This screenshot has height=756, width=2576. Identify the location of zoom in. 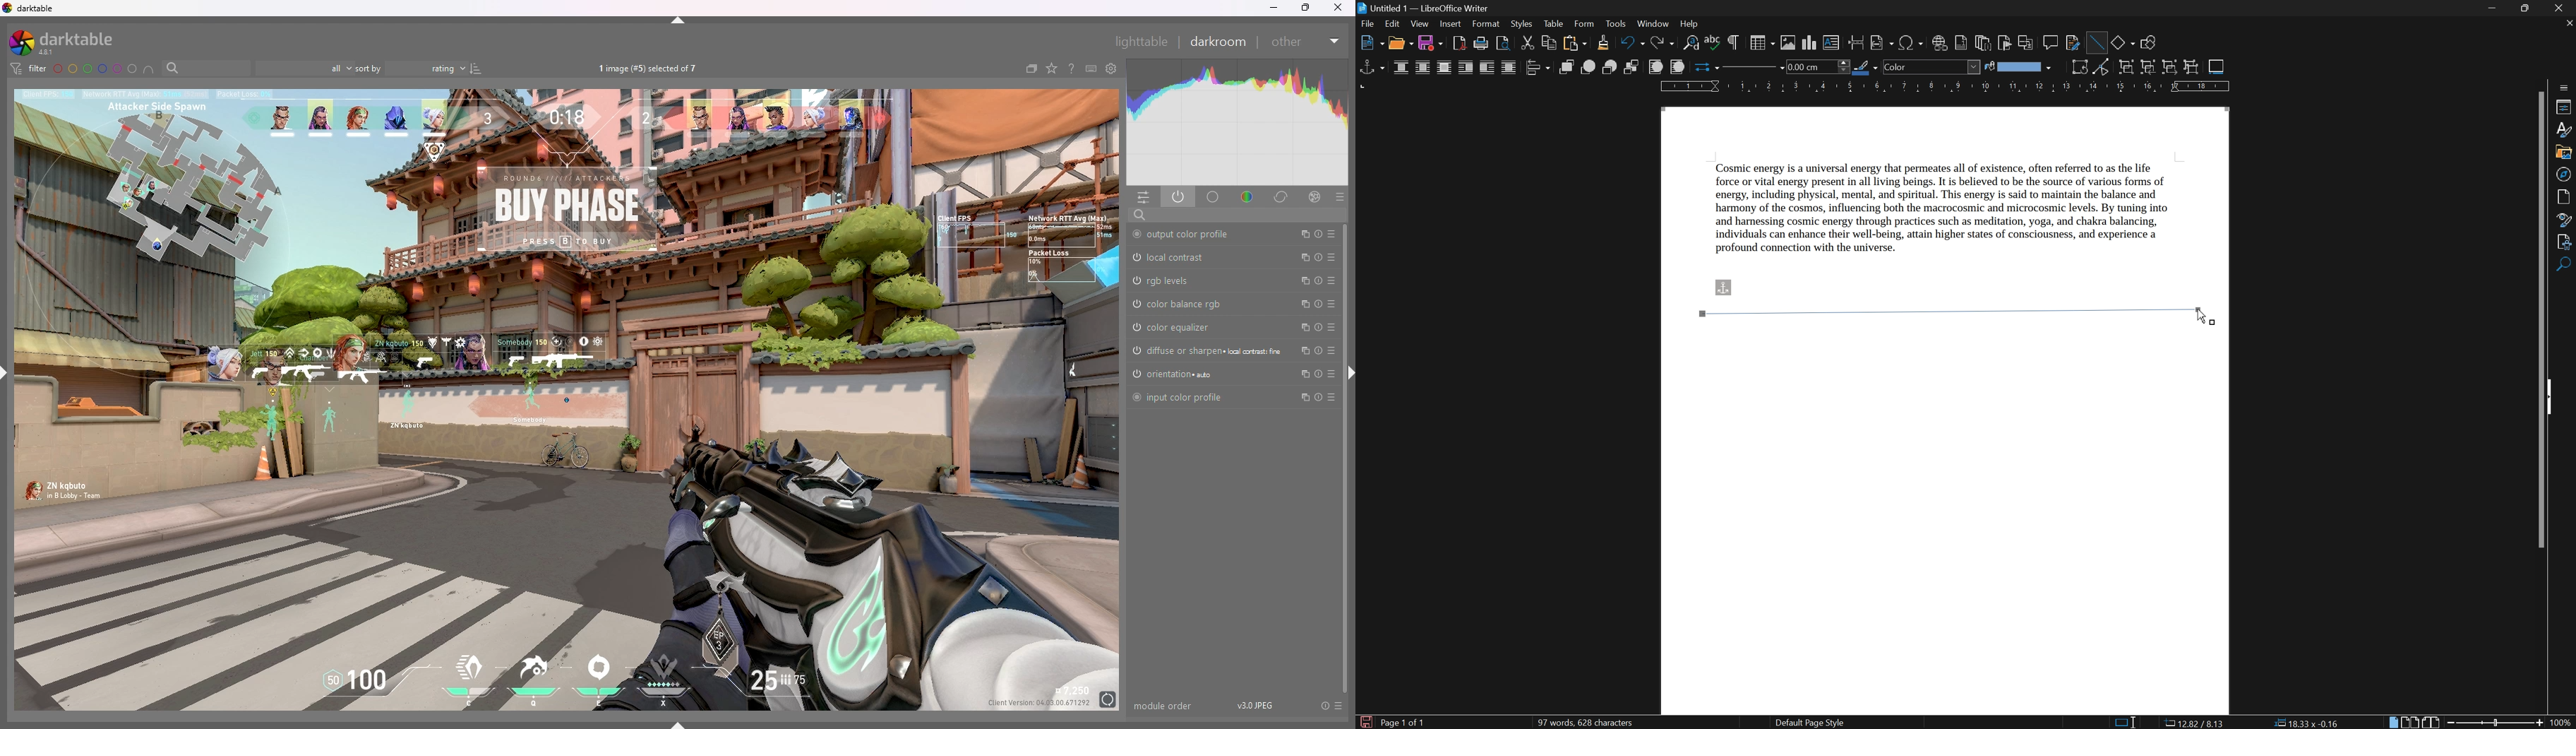
(2538, 723).